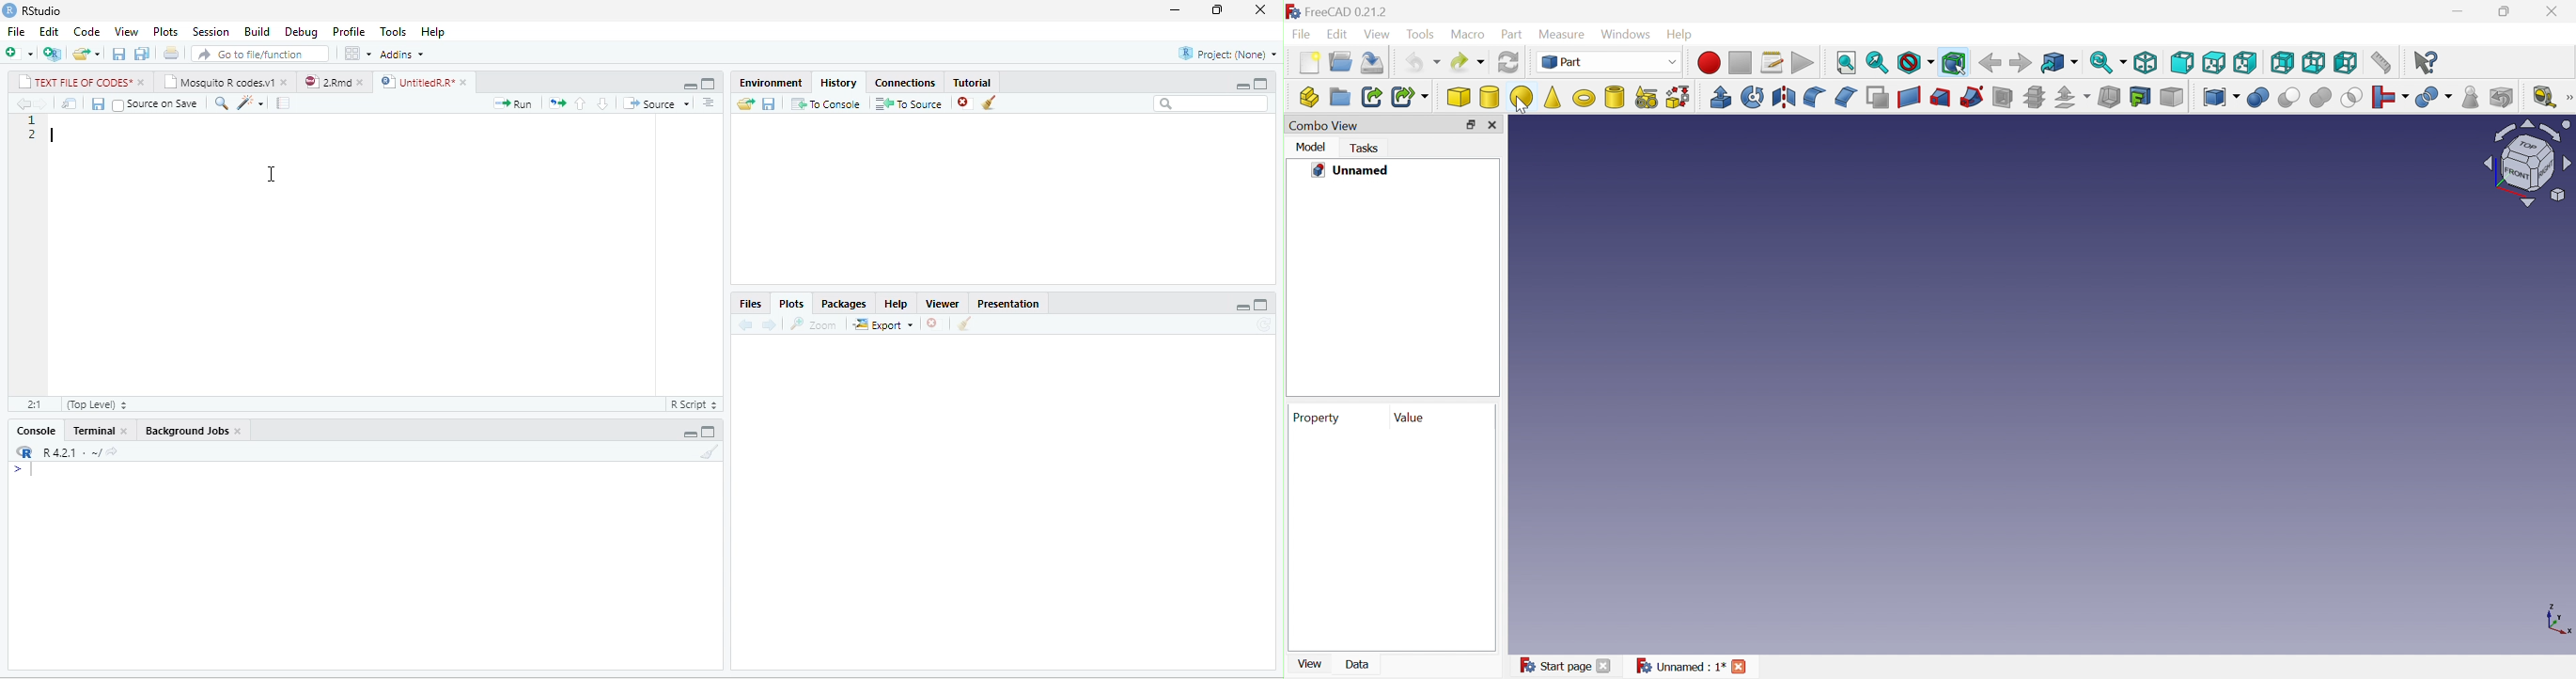  Describe the element at coordinates (1007, 304) in the screenshot. I see `Presentation` at that location.